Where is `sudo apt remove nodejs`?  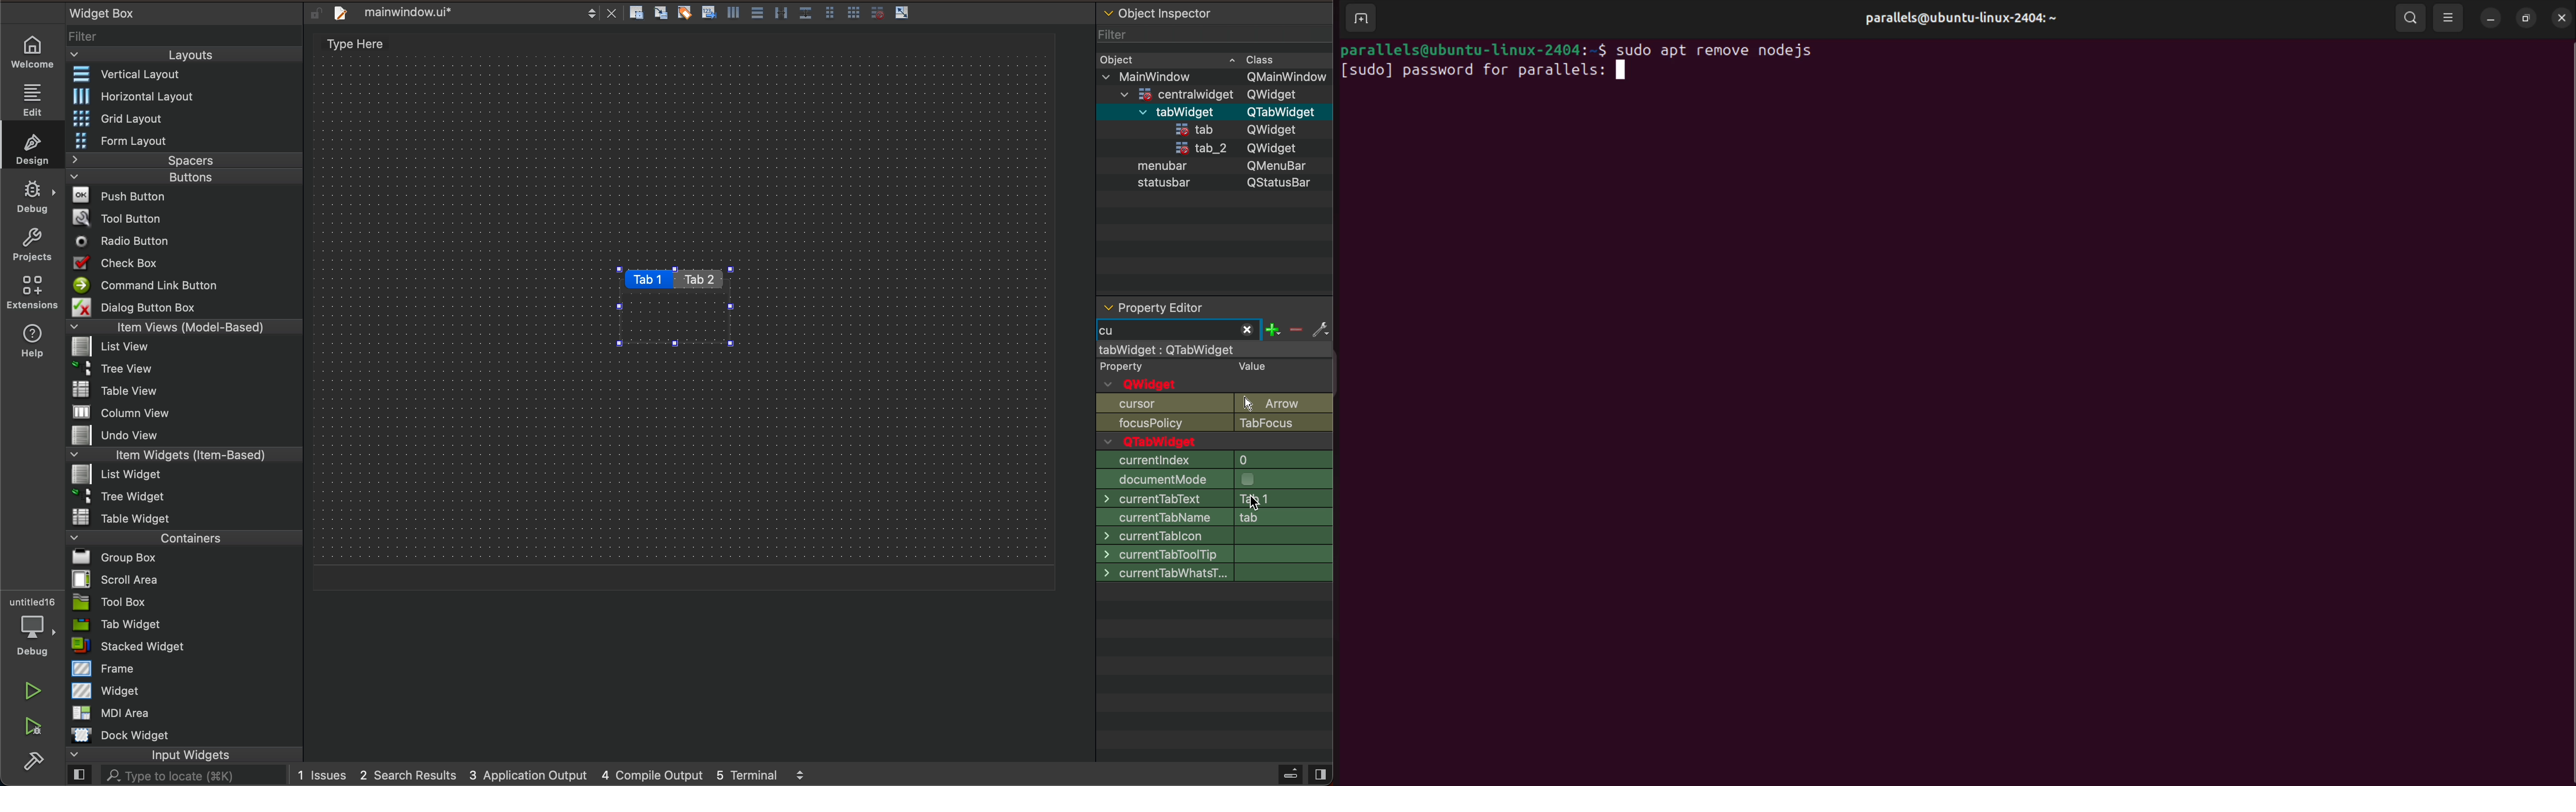
sudo apt remove nodejs is located at coordinates (1730, 49).